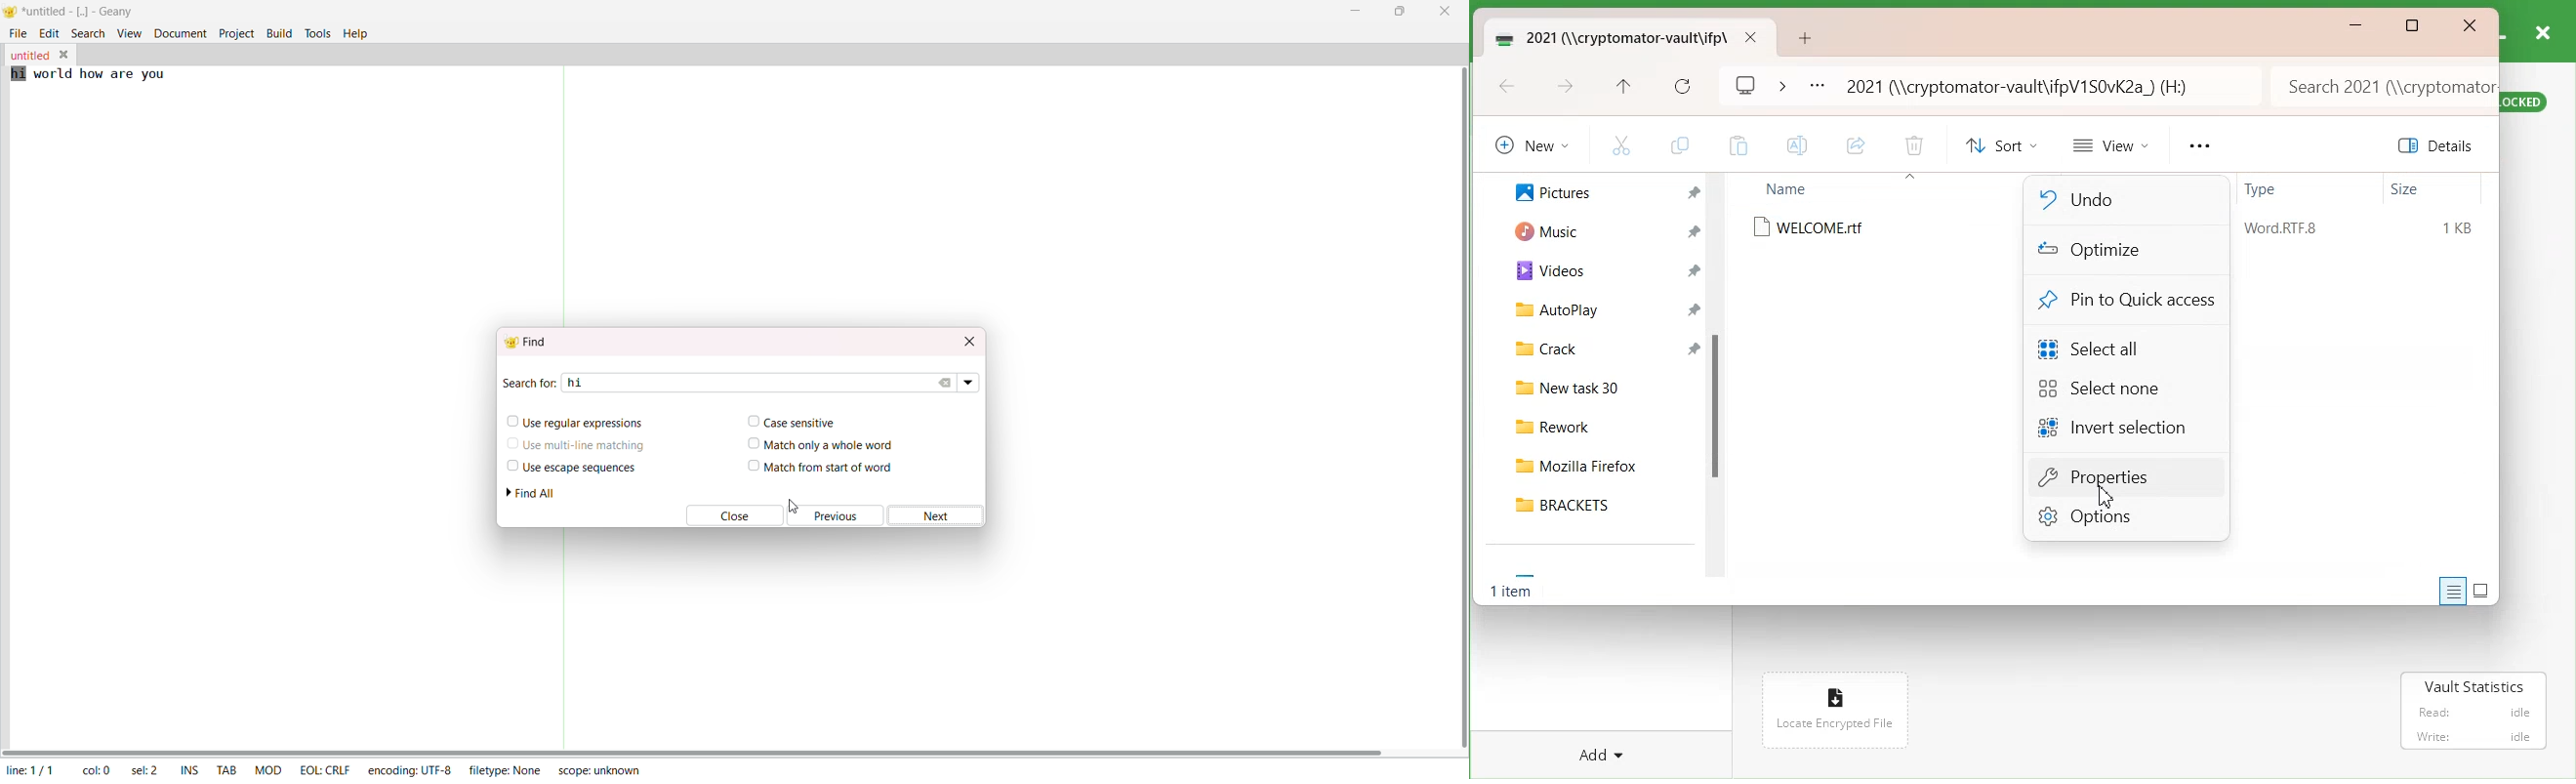  What do you see at coordinates (1998, 145) in the screenshot?
I see `Sort` at bounding box center [1998, 145].